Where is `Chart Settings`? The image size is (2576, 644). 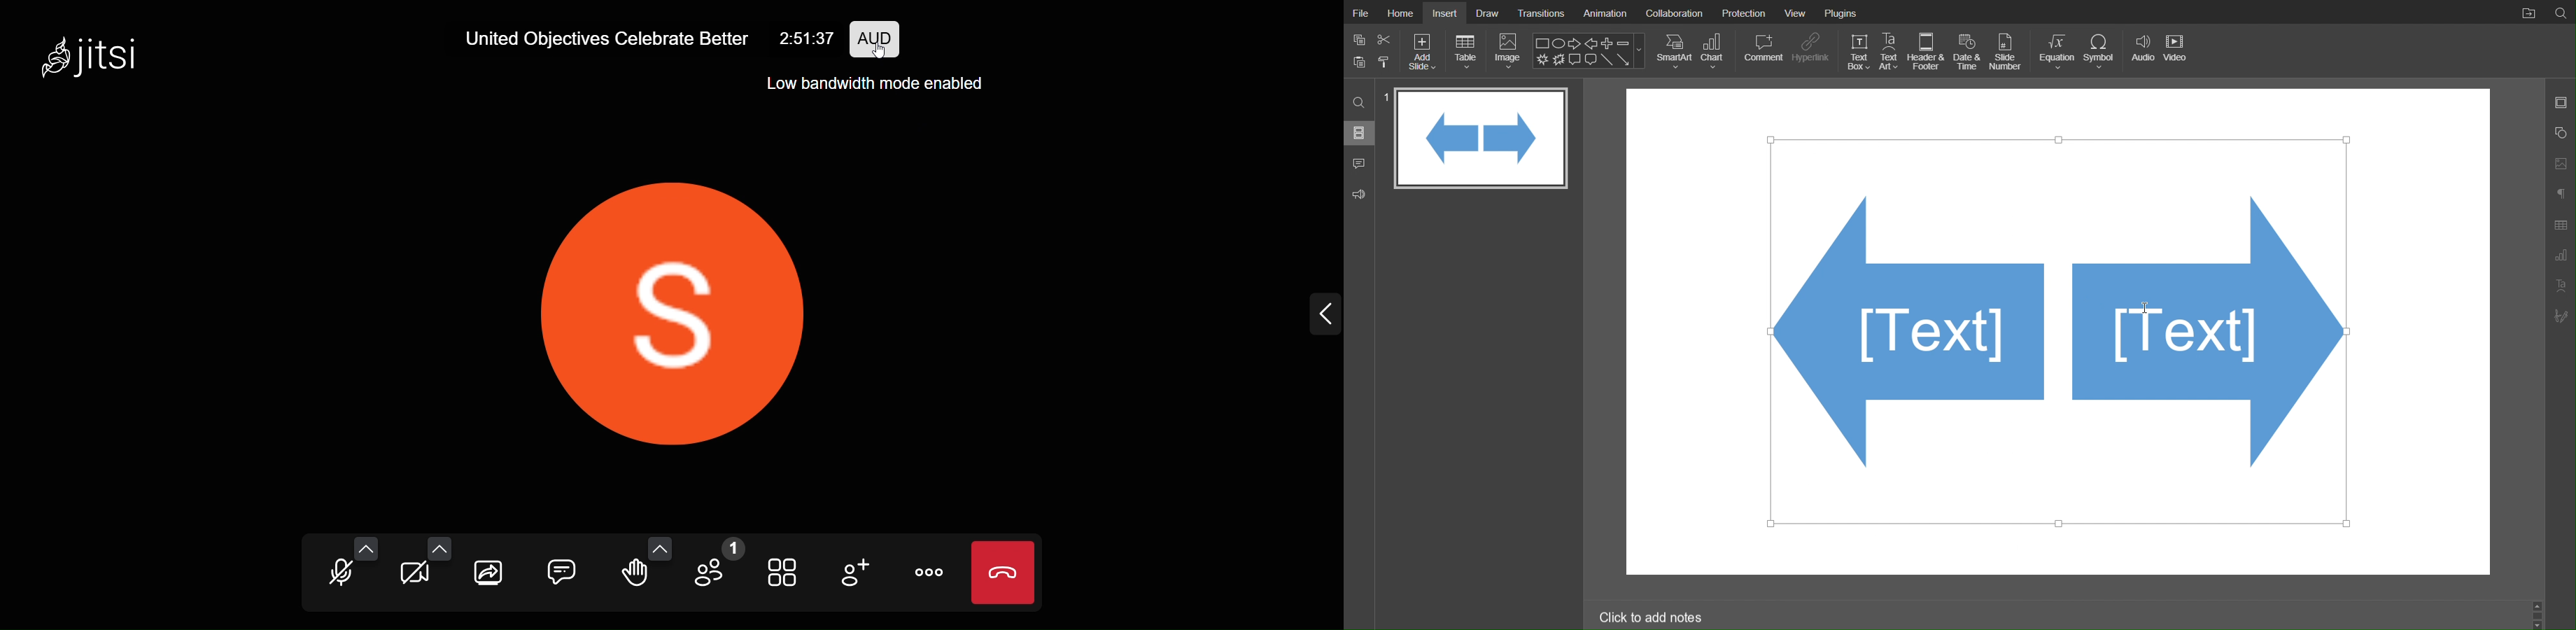
Chart Settings is located at coordinates (2561, 256).